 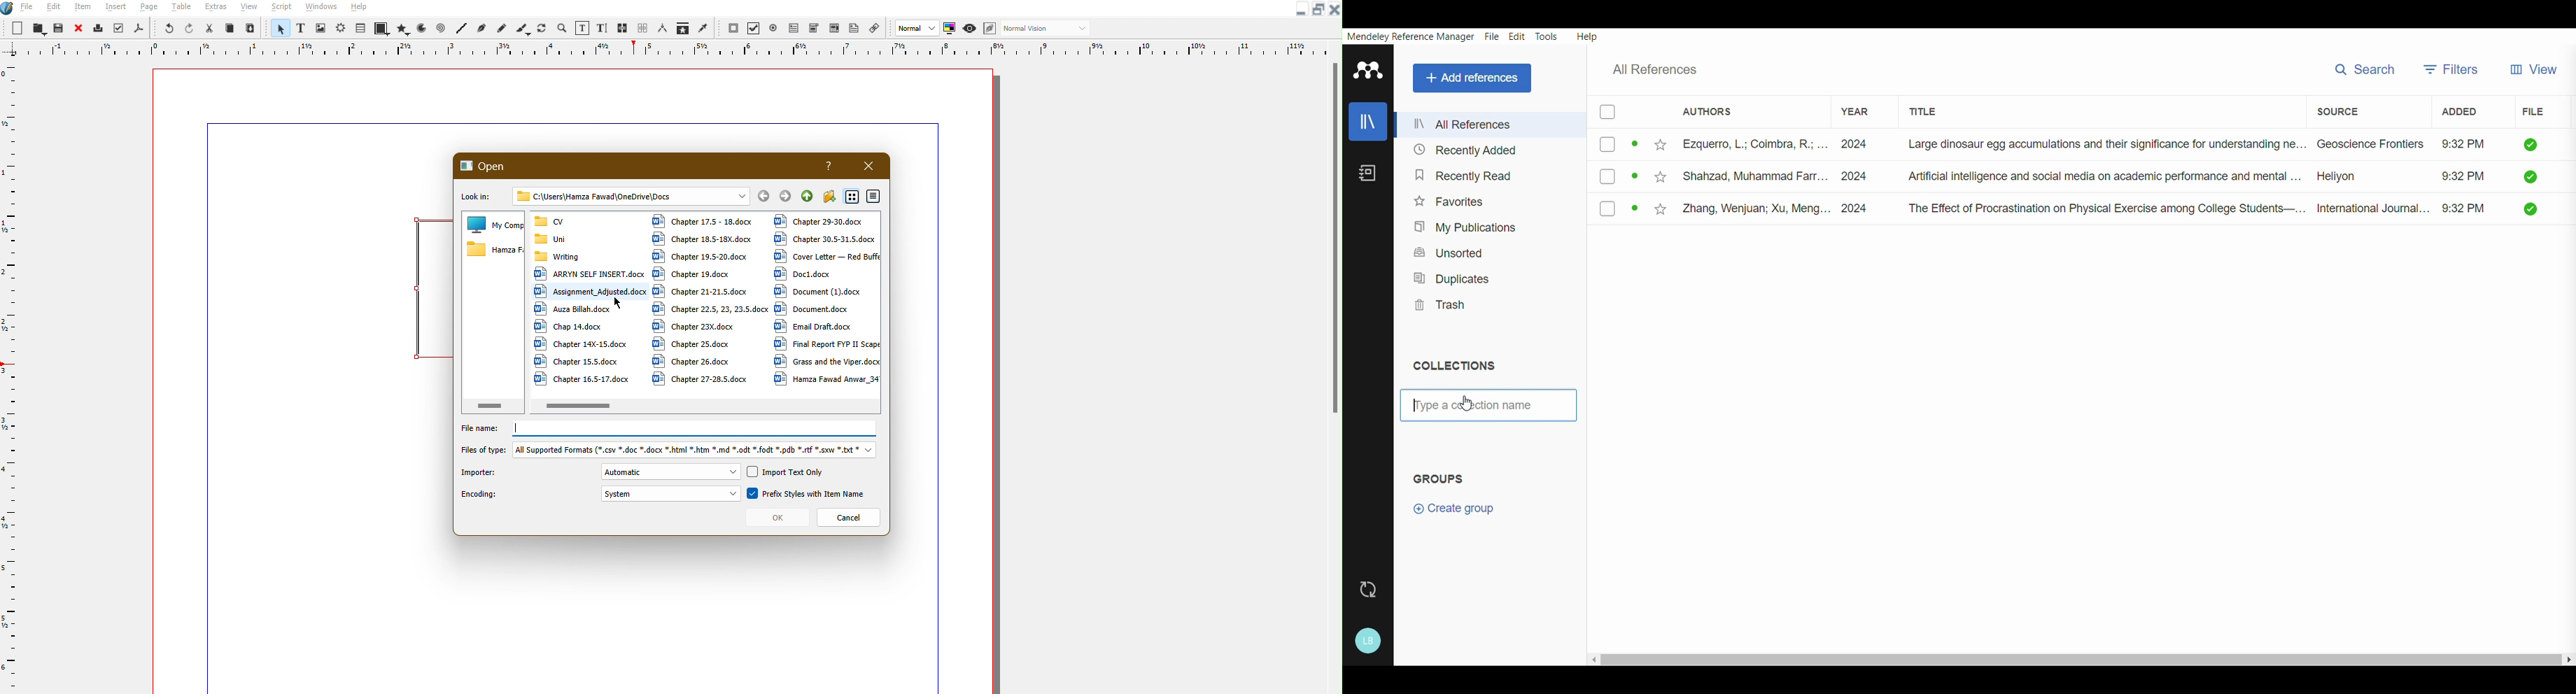 What do you see at coordinates (1738, 146) in the screenshot?
I see `Ezquerro, L.; Coimbra, R.; ..` at bounding box center [1738, 146].